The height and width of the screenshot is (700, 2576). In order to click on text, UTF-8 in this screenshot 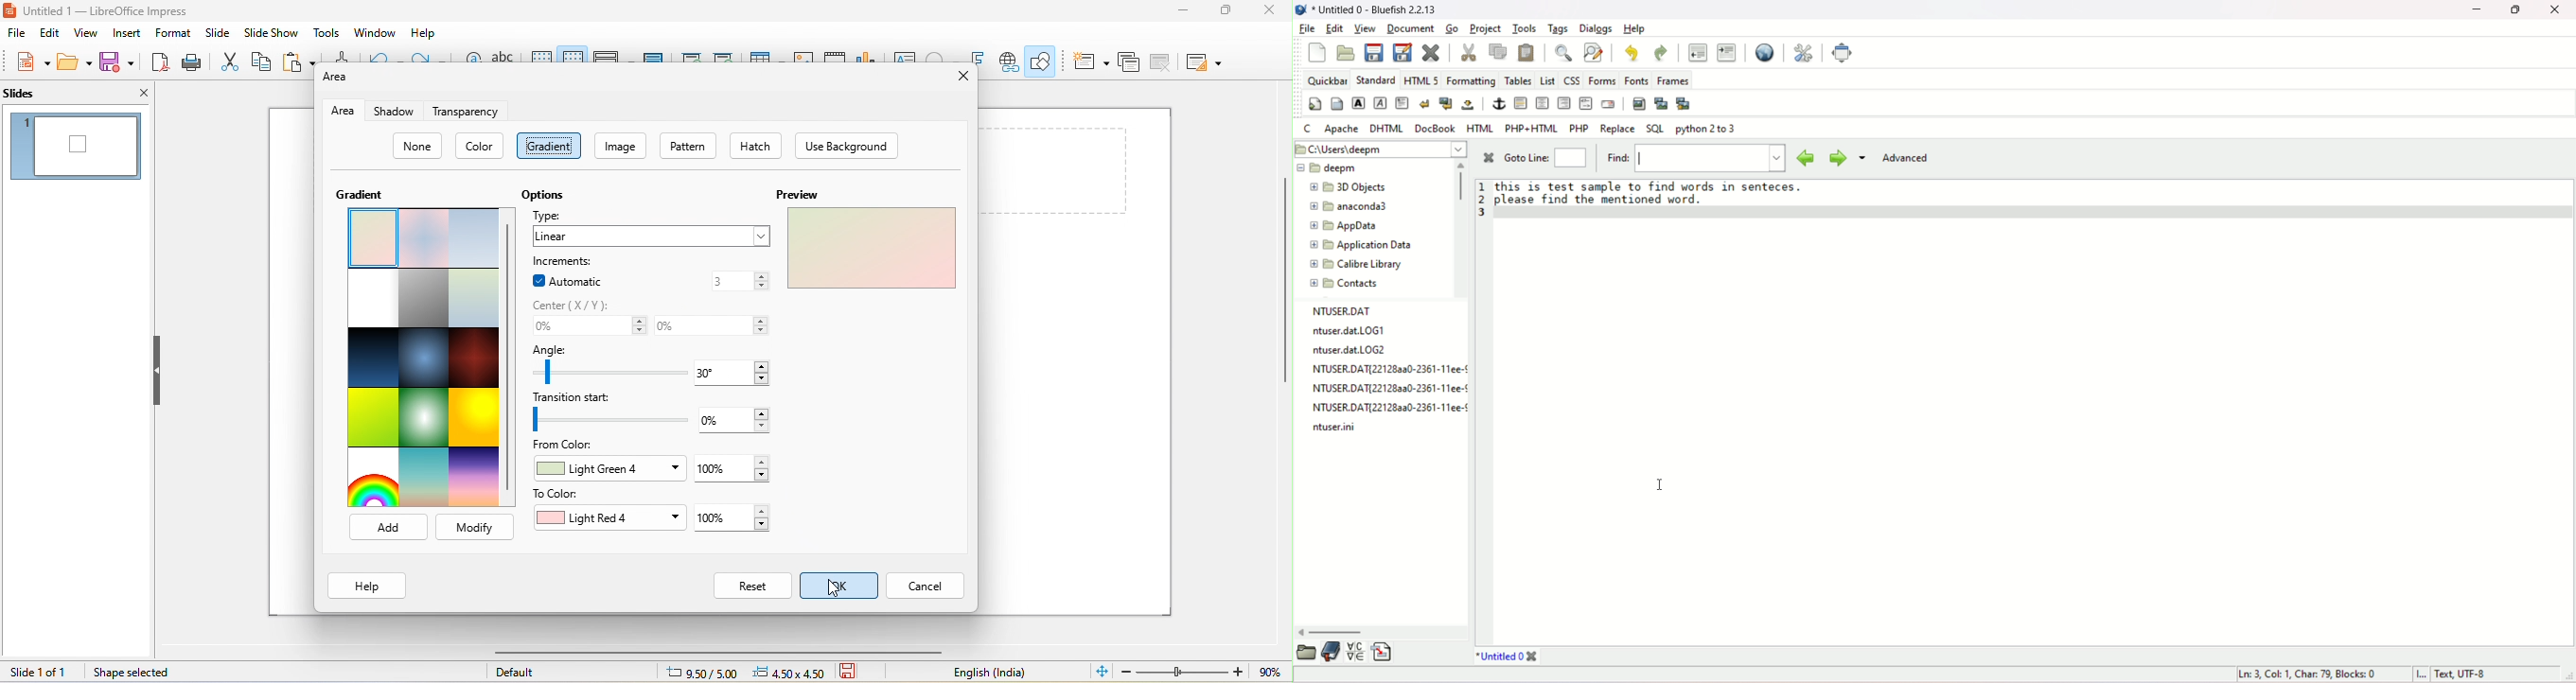, I will do `click(2459, 674)`.